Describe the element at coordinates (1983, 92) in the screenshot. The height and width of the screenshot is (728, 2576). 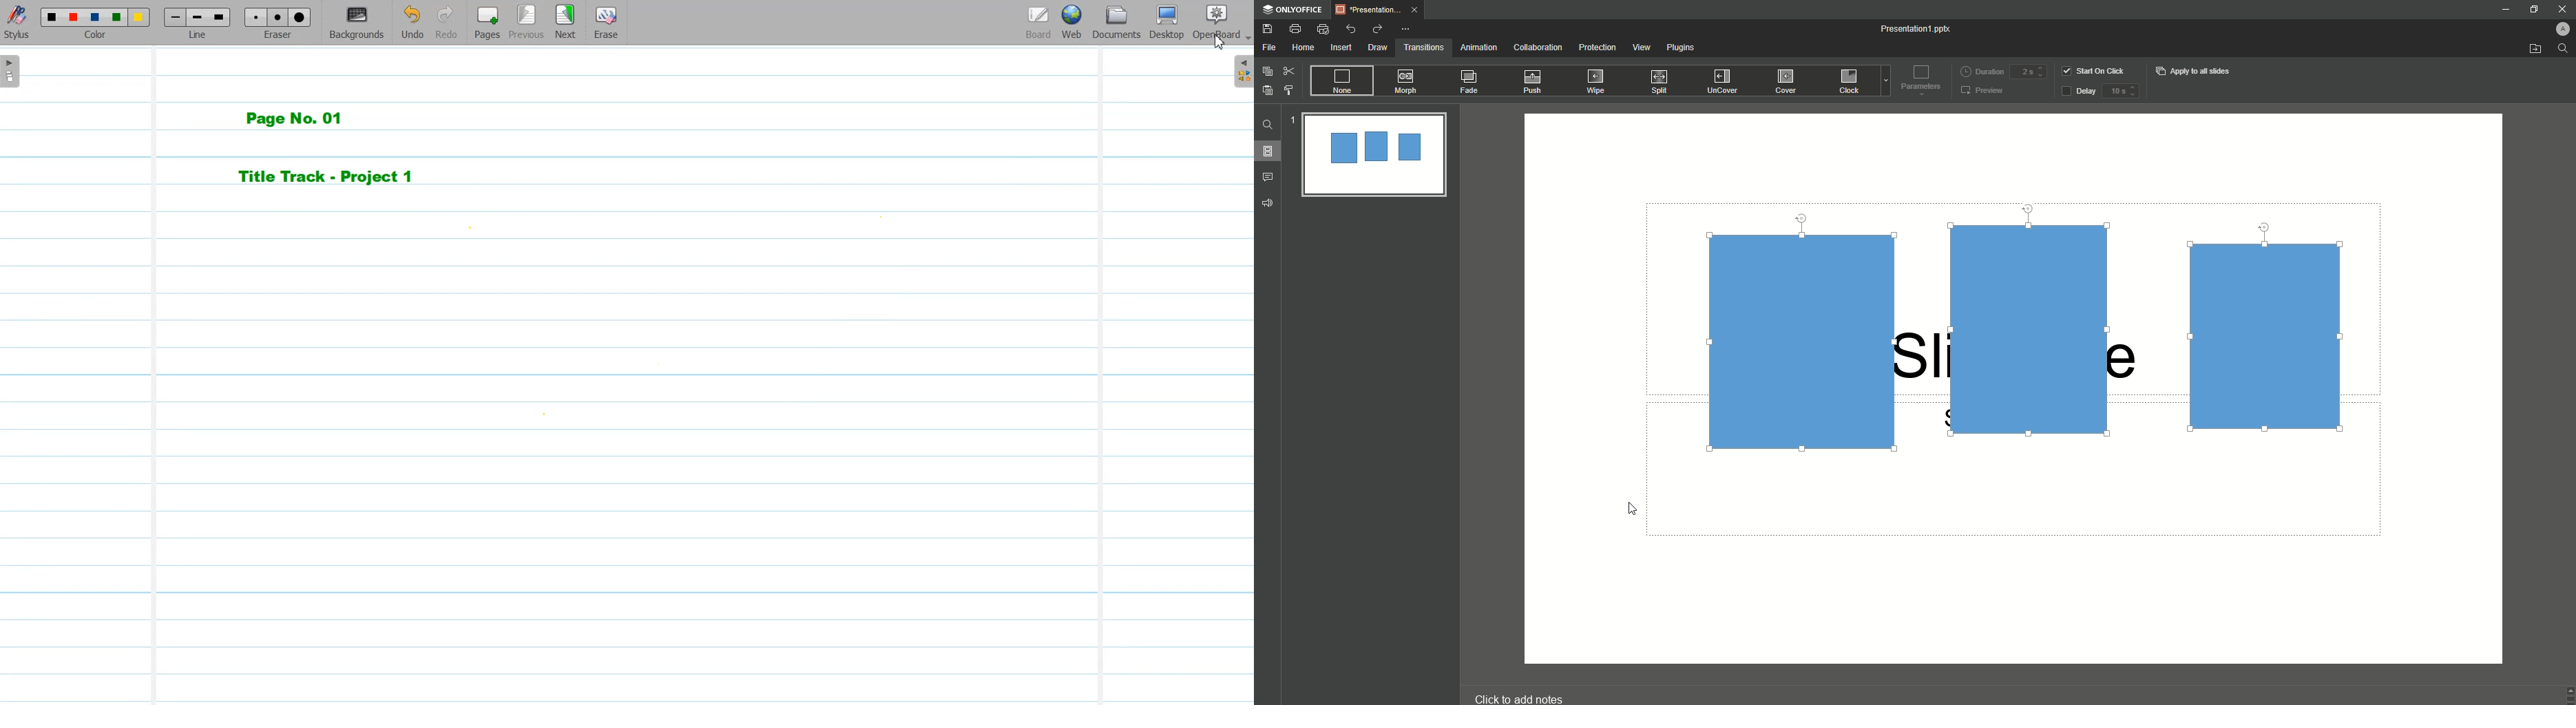
I see `Preview` at that location.